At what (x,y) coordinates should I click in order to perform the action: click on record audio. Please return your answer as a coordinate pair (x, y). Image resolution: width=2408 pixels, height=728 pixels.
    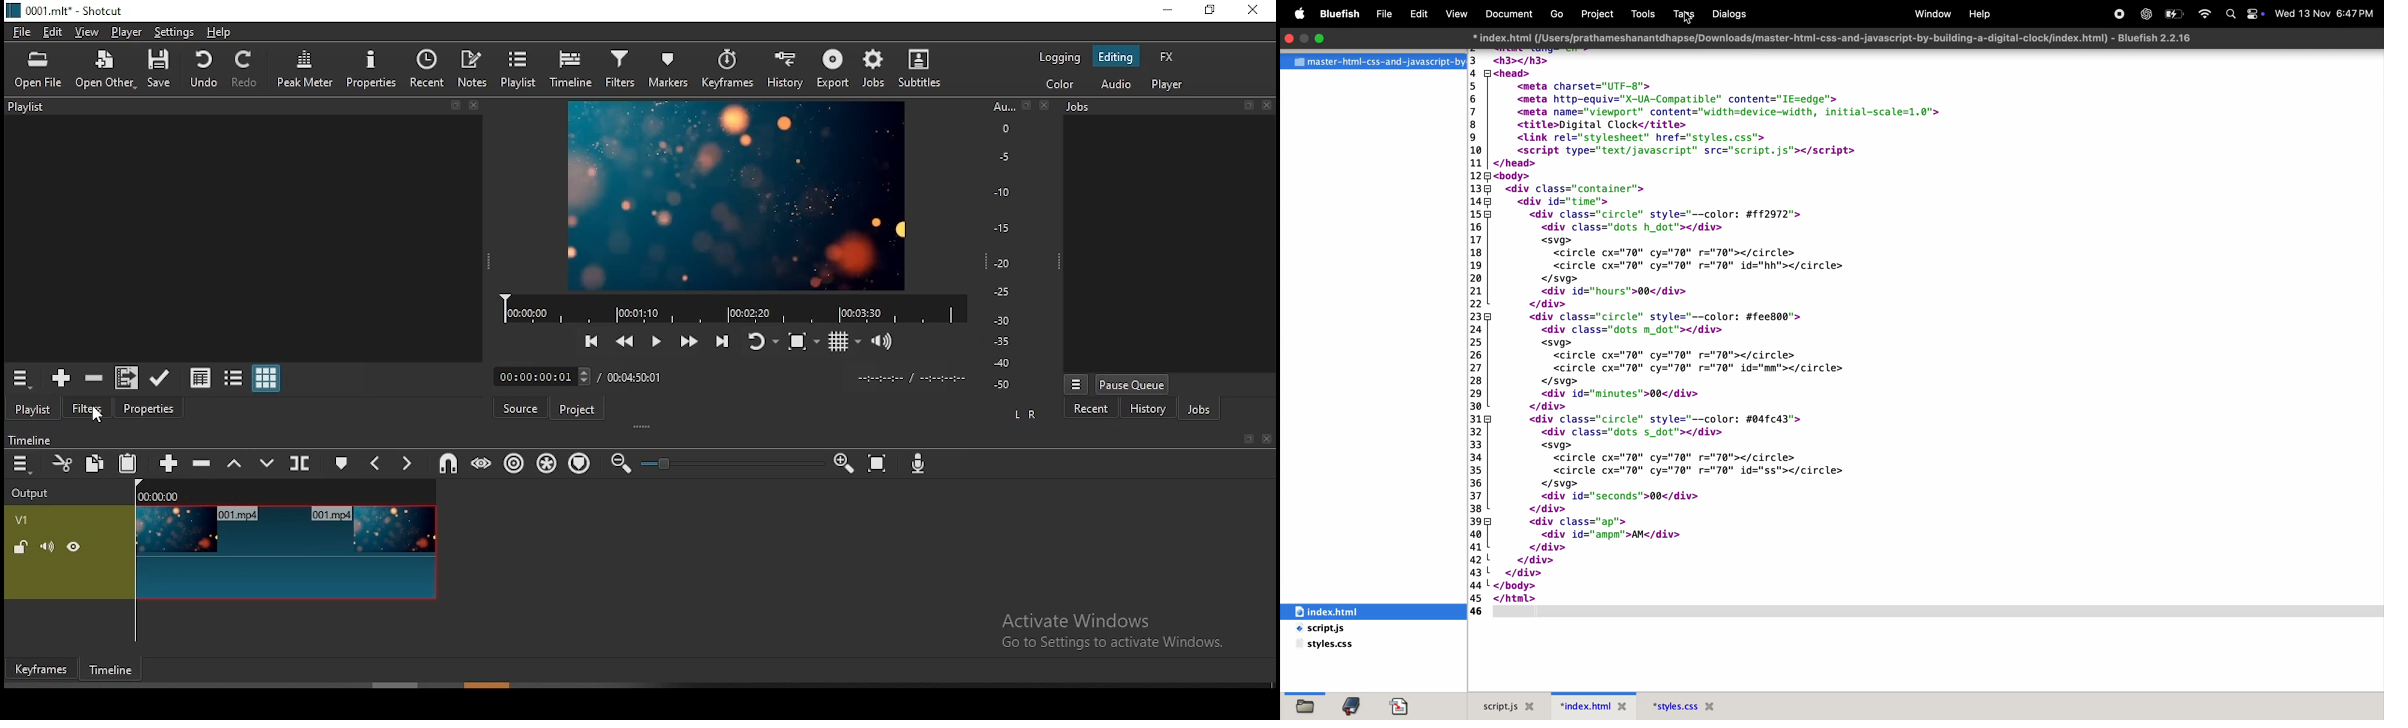
    Looking at the image, I should click on (918, 463).